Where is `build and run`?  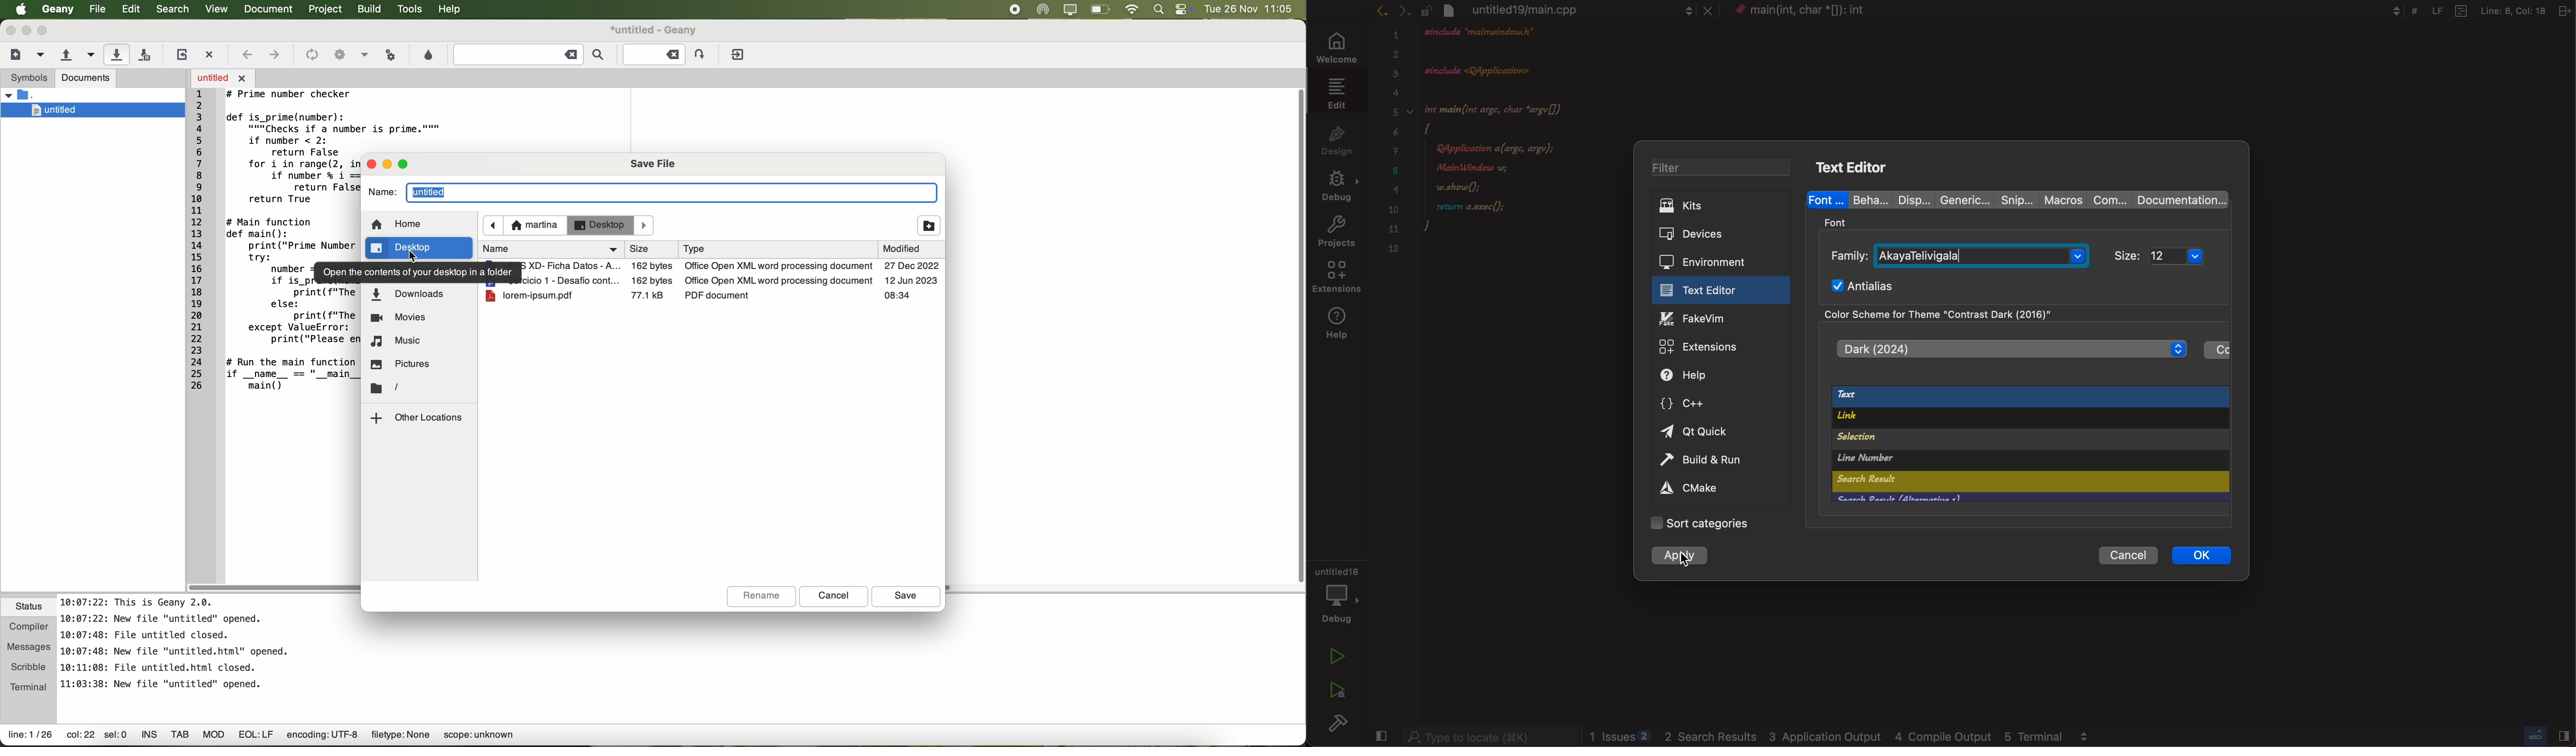
build and run is located at coordinates (1712, 462).